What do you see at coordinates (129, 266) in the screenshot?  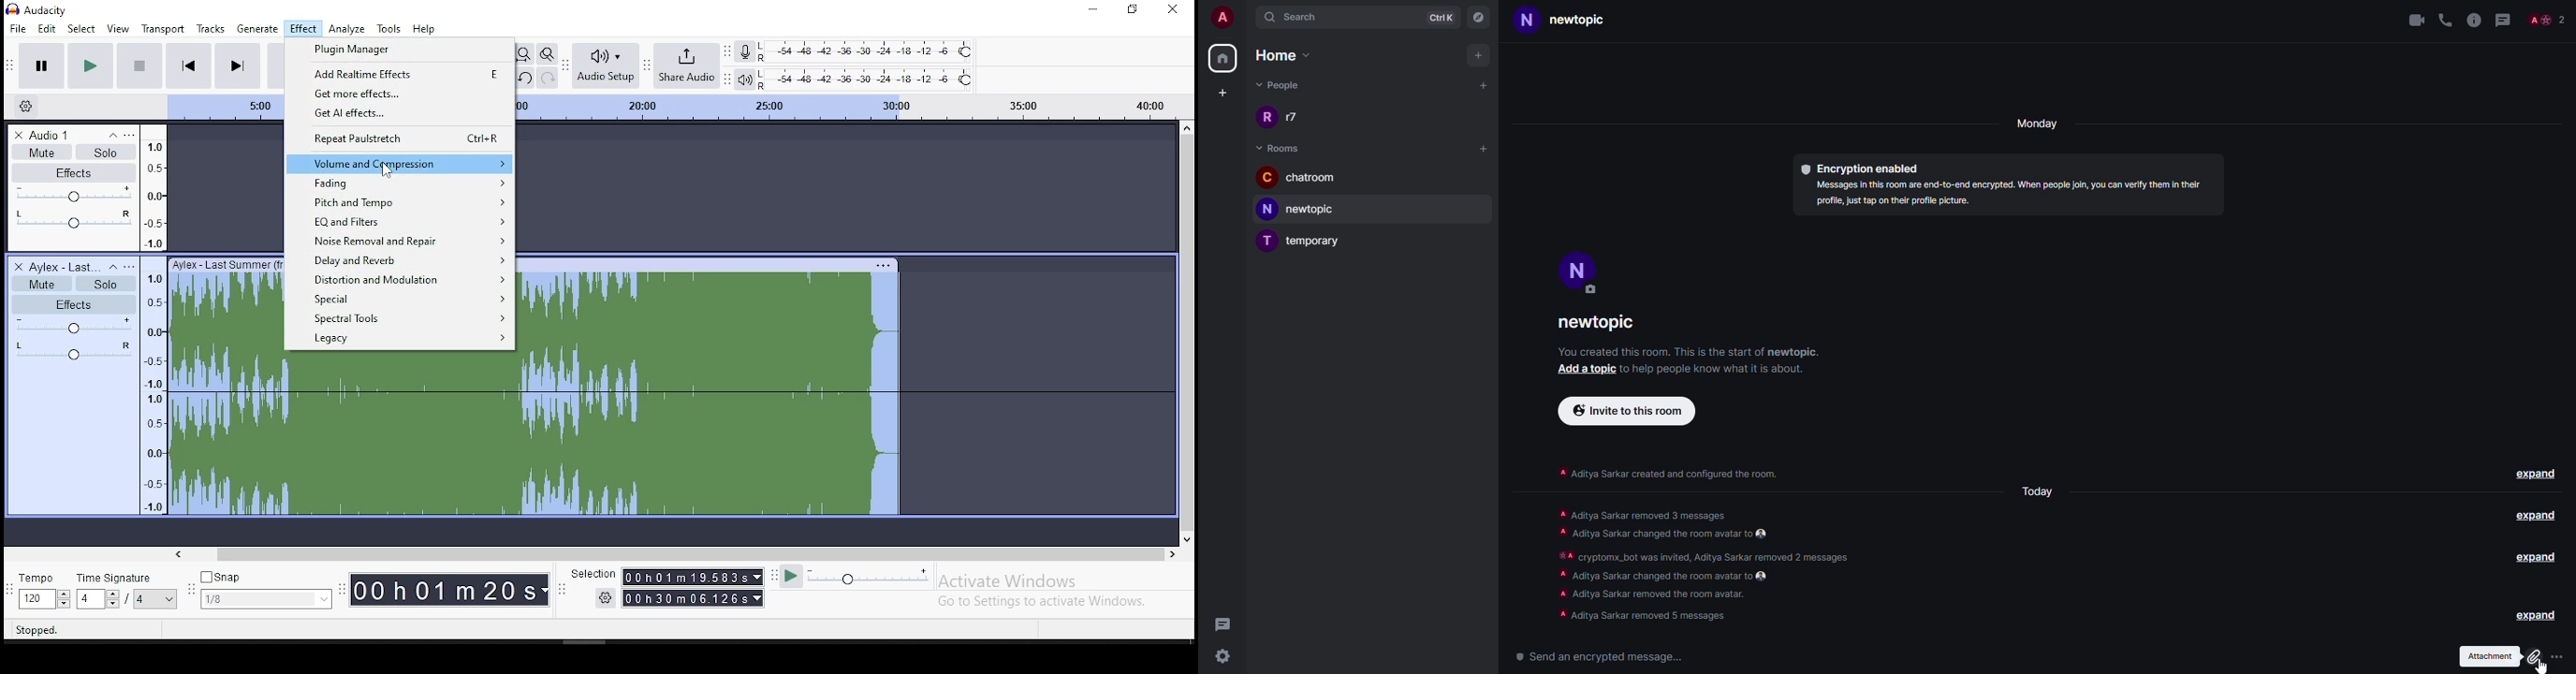 I see `open menu` at bounding box center [129, 266].